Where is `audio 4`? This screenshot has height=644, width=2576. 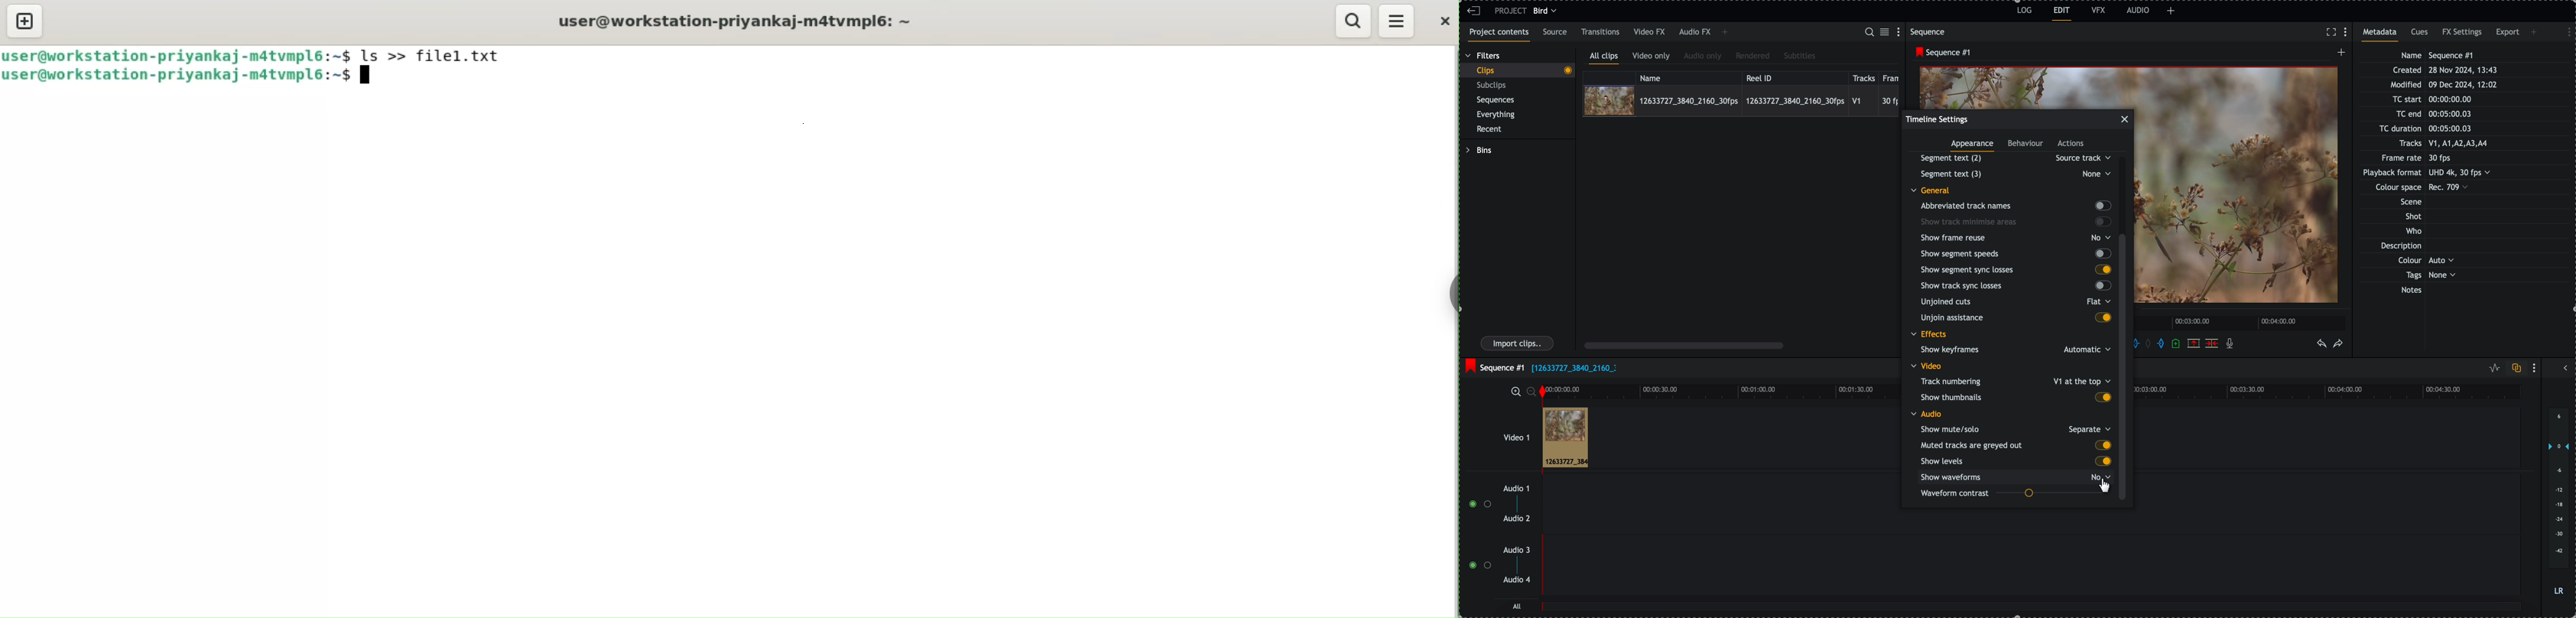
audio 4 is located at coordinates (1516, 580).